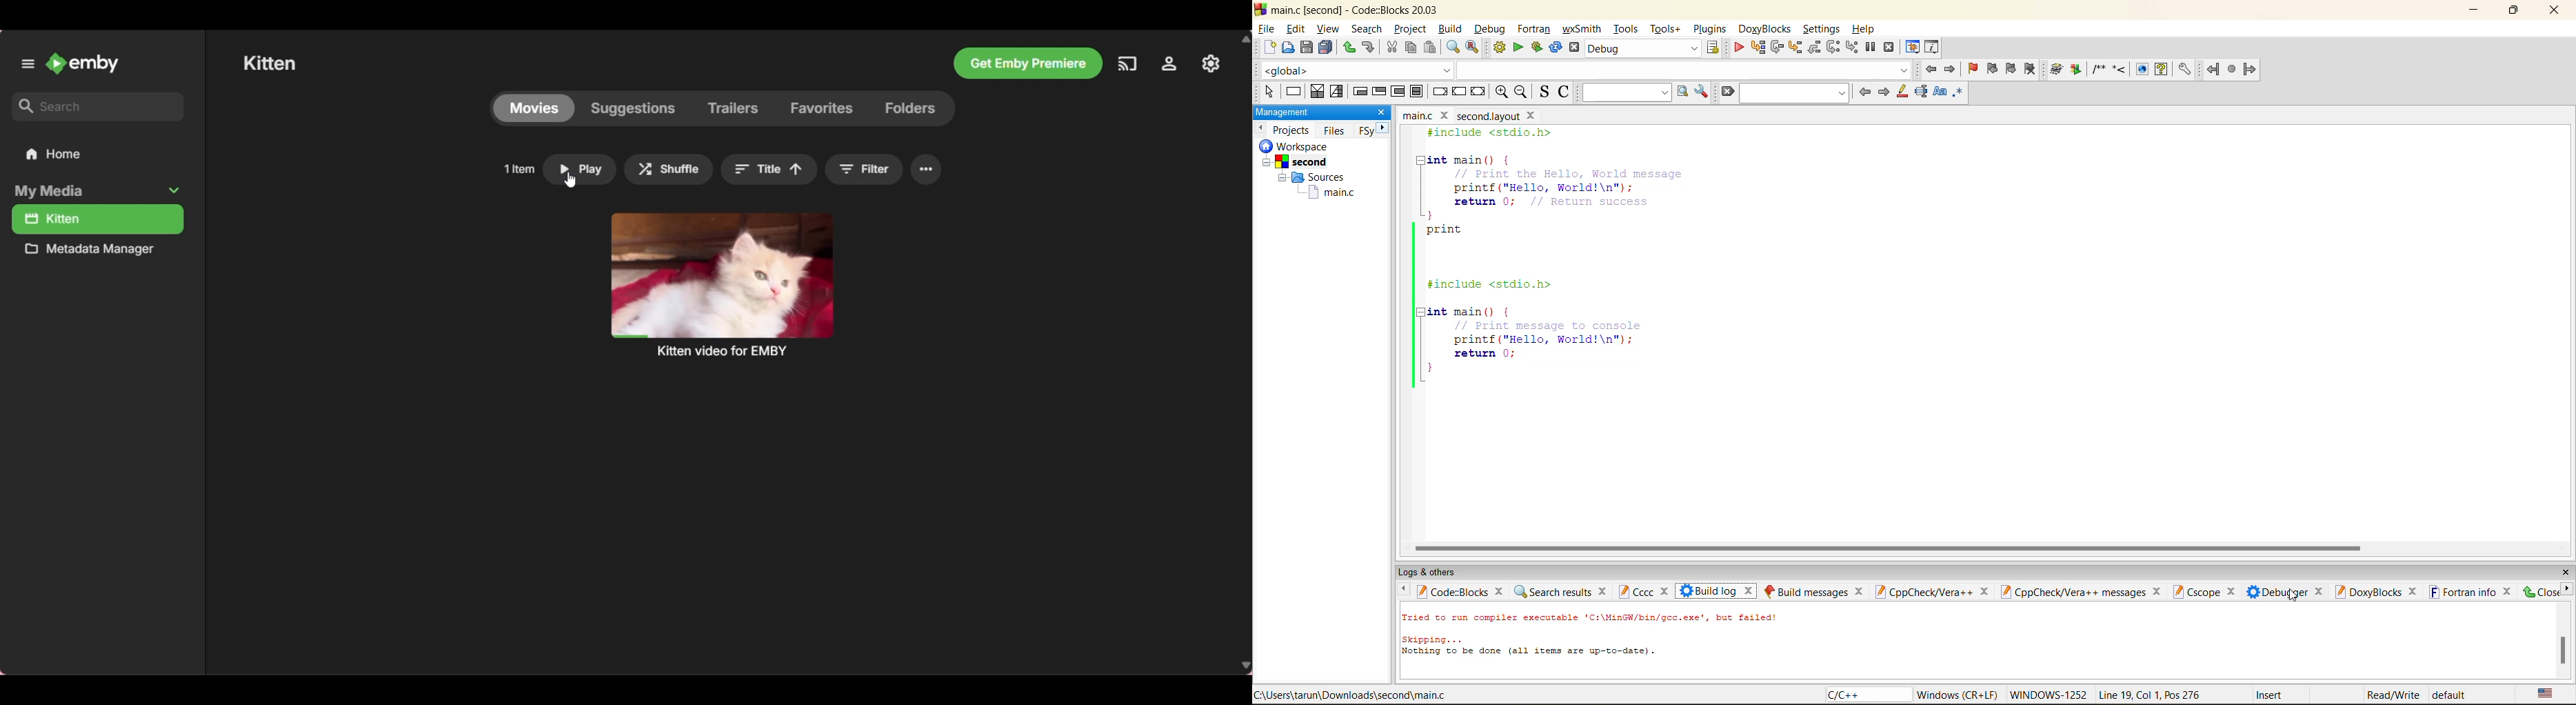 This screenshot has height=728, width=2576. Describe the element at coordinates (1624, 29) in the screenshot. I see `tools` at that location.